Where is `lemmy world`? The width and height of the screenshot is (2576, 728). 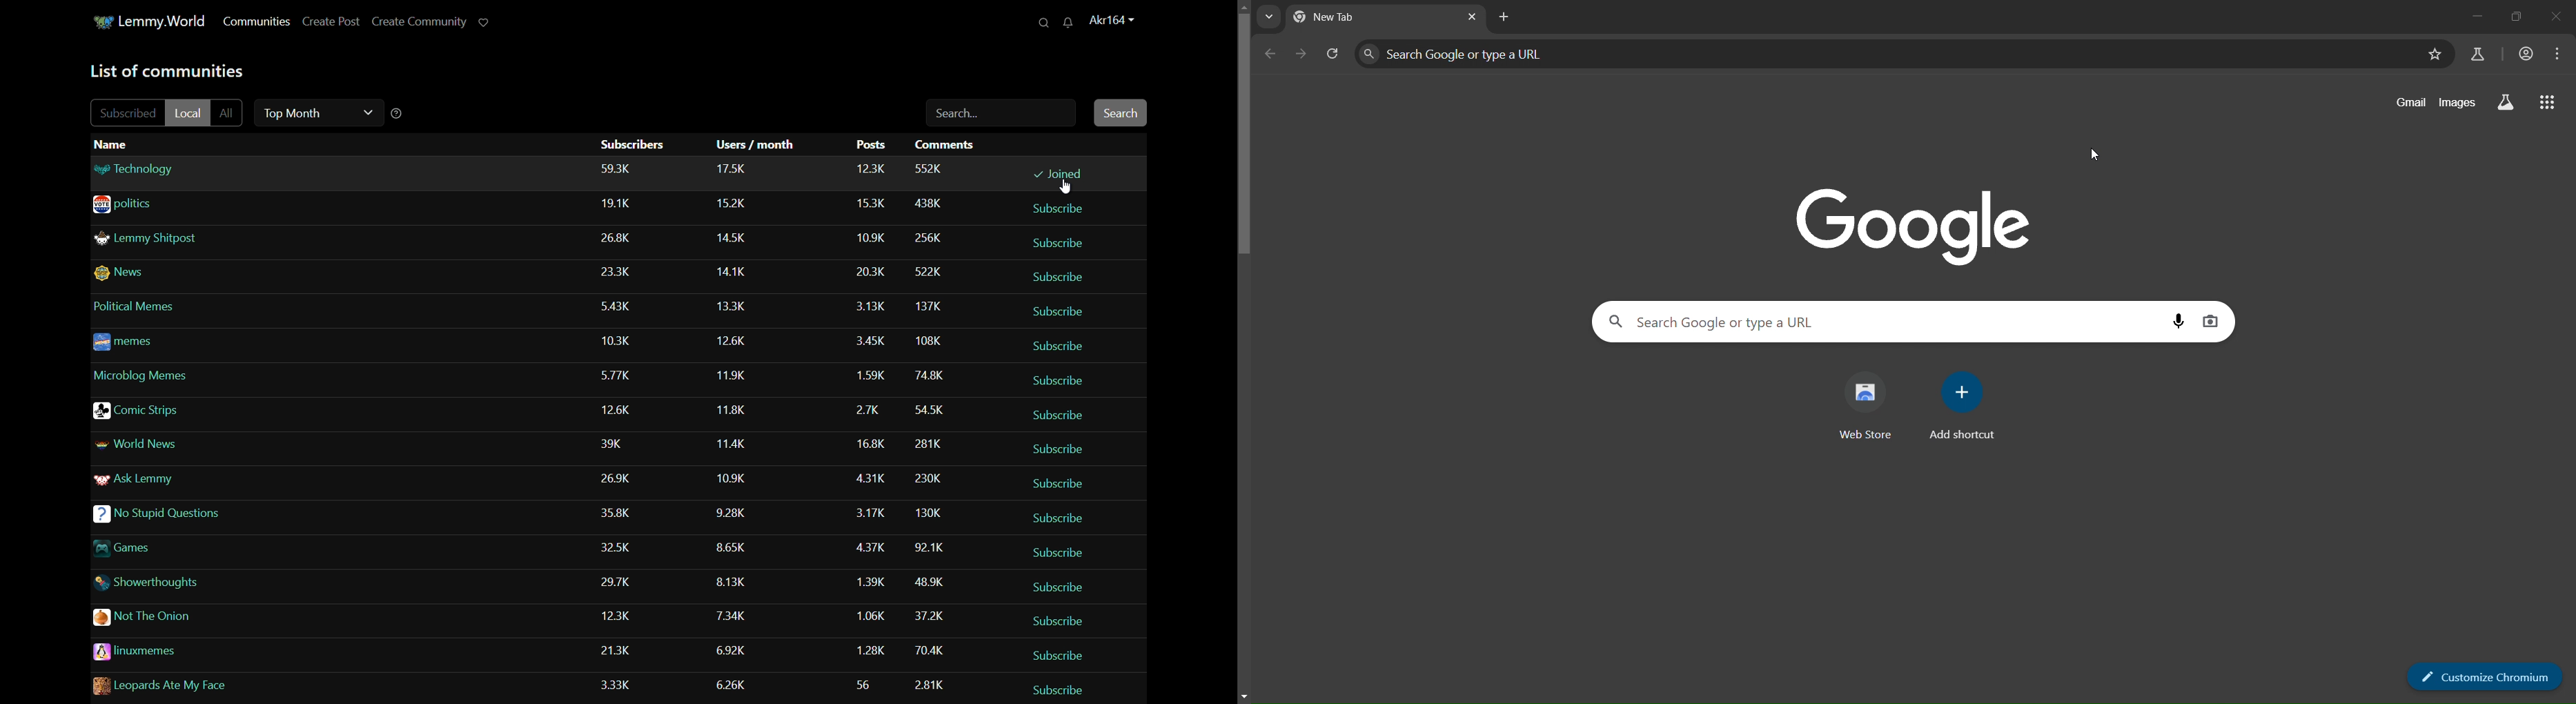
lemmy world is located at coordinates (166, 22).